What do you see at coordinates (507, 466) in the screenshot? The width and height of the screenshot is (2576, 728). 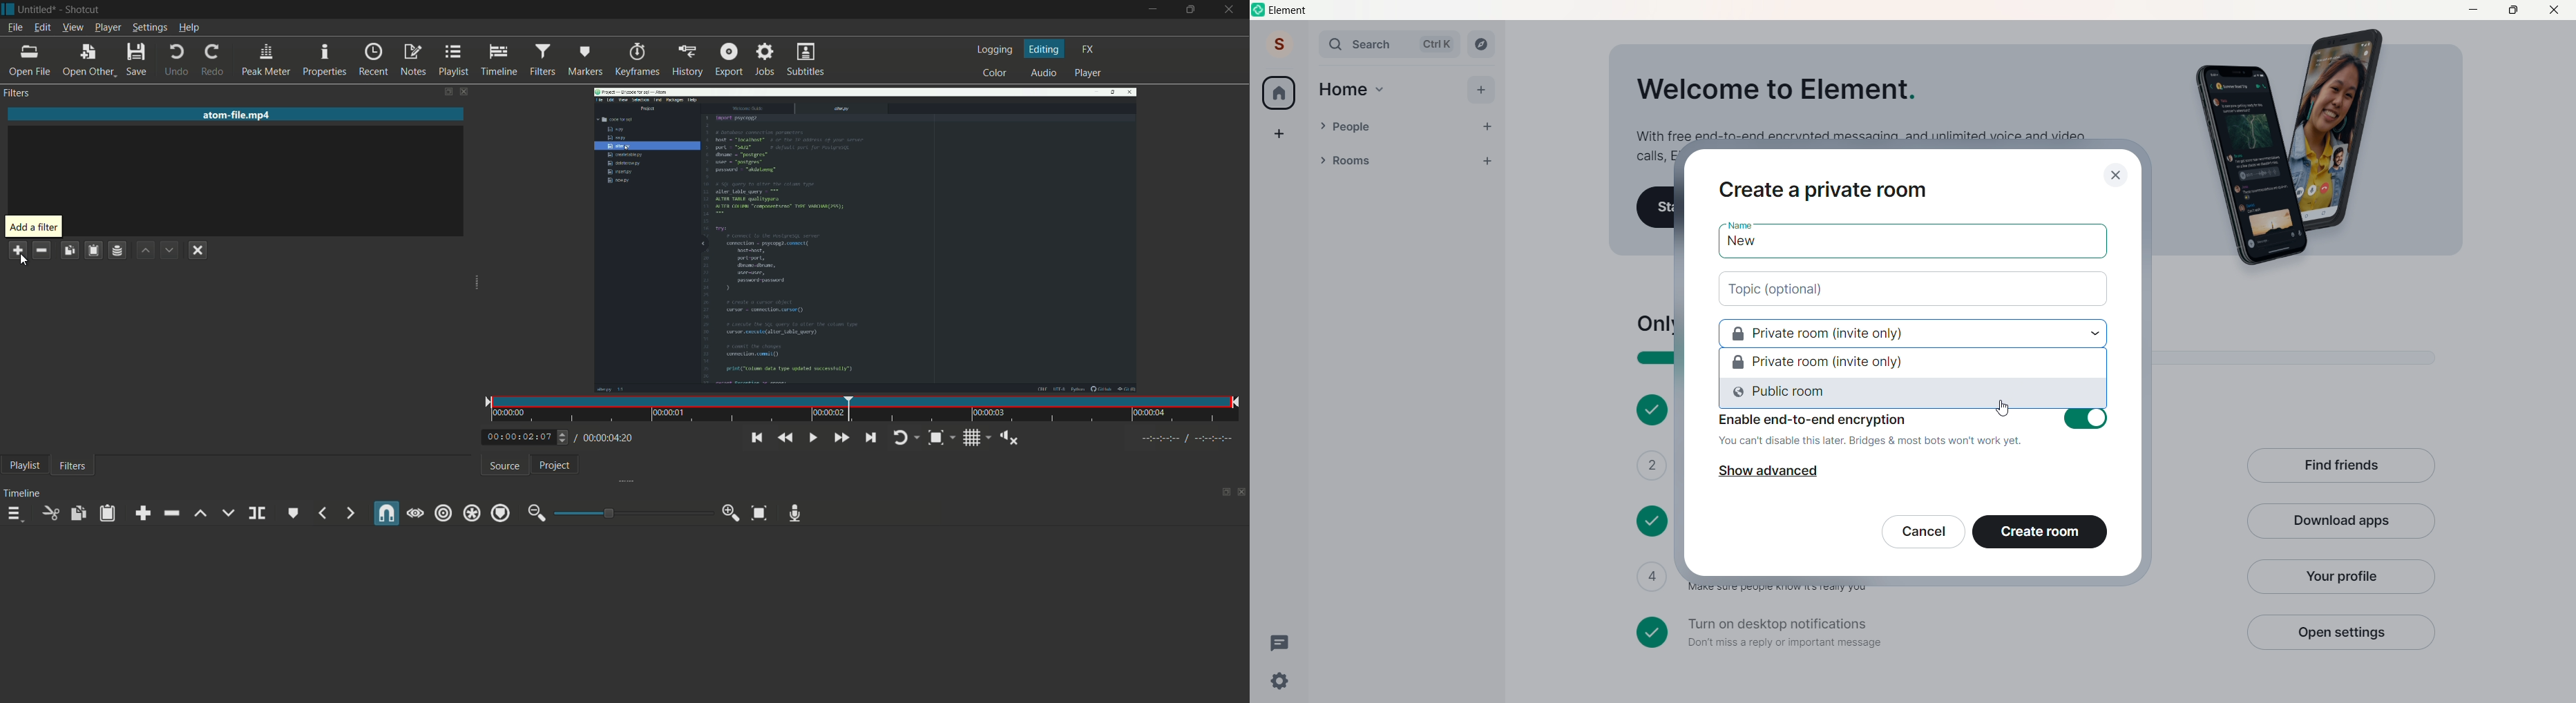 I see `source` at bounding box center [507, 466].